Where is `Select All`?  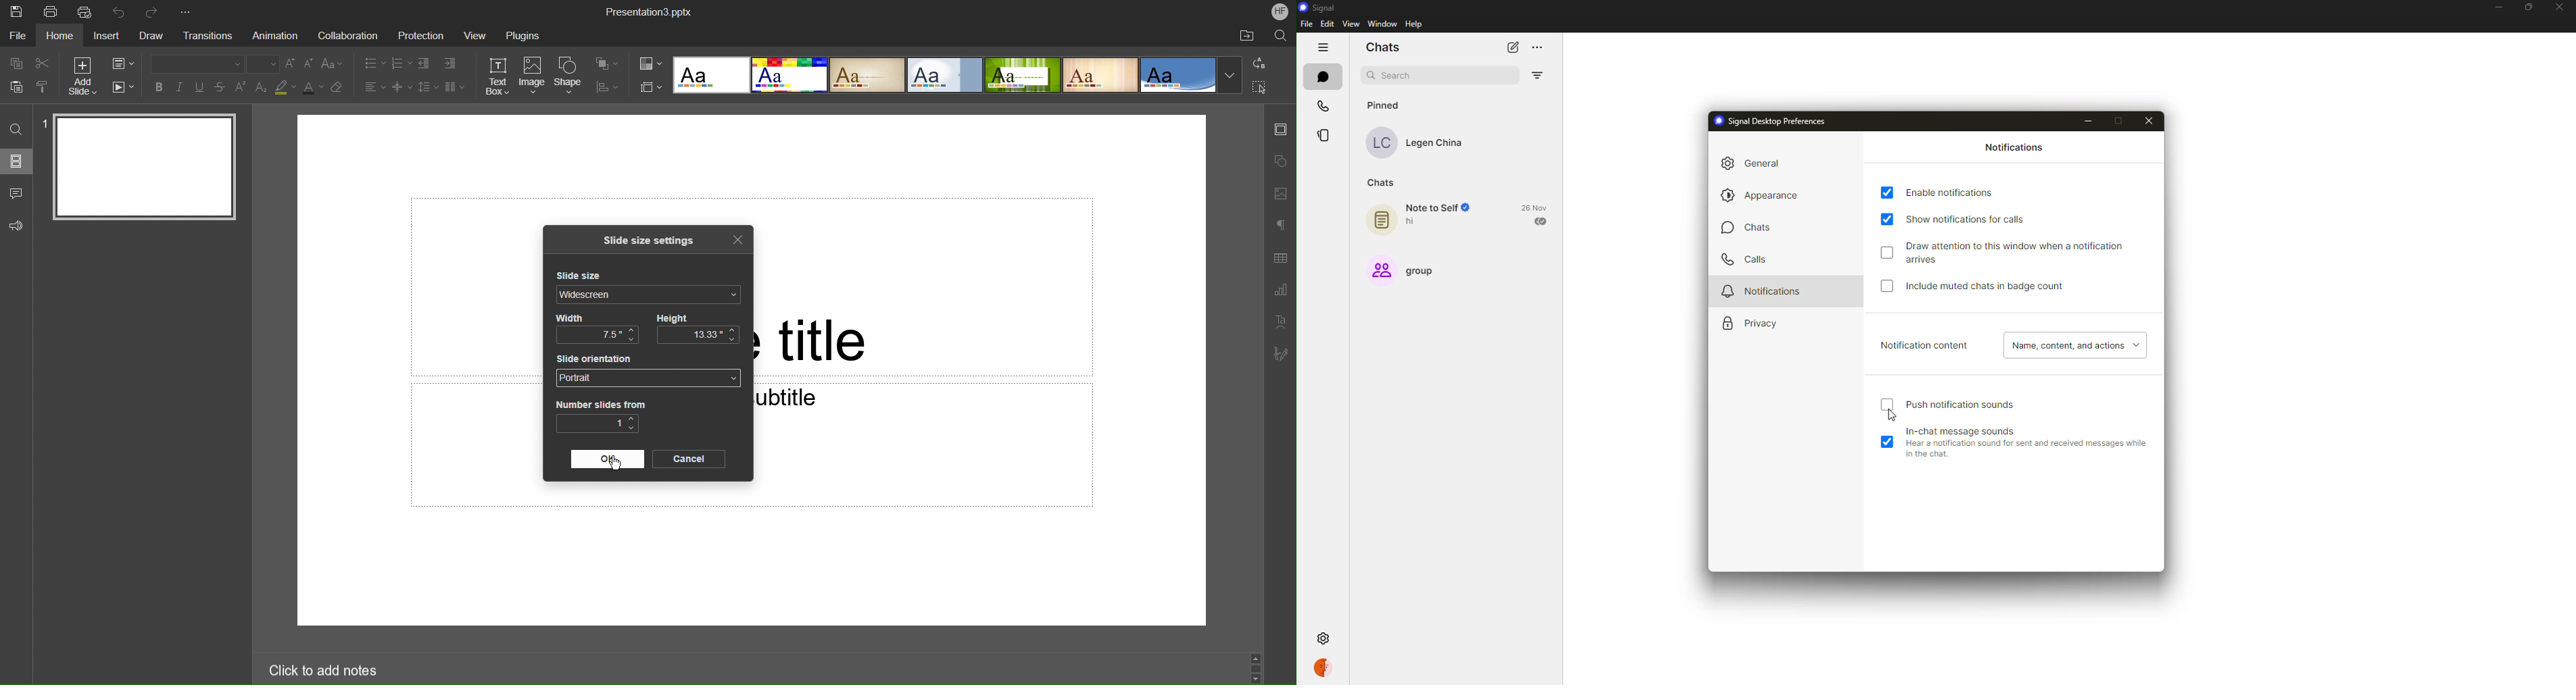 Select All is located at coordinates (1261, 88).